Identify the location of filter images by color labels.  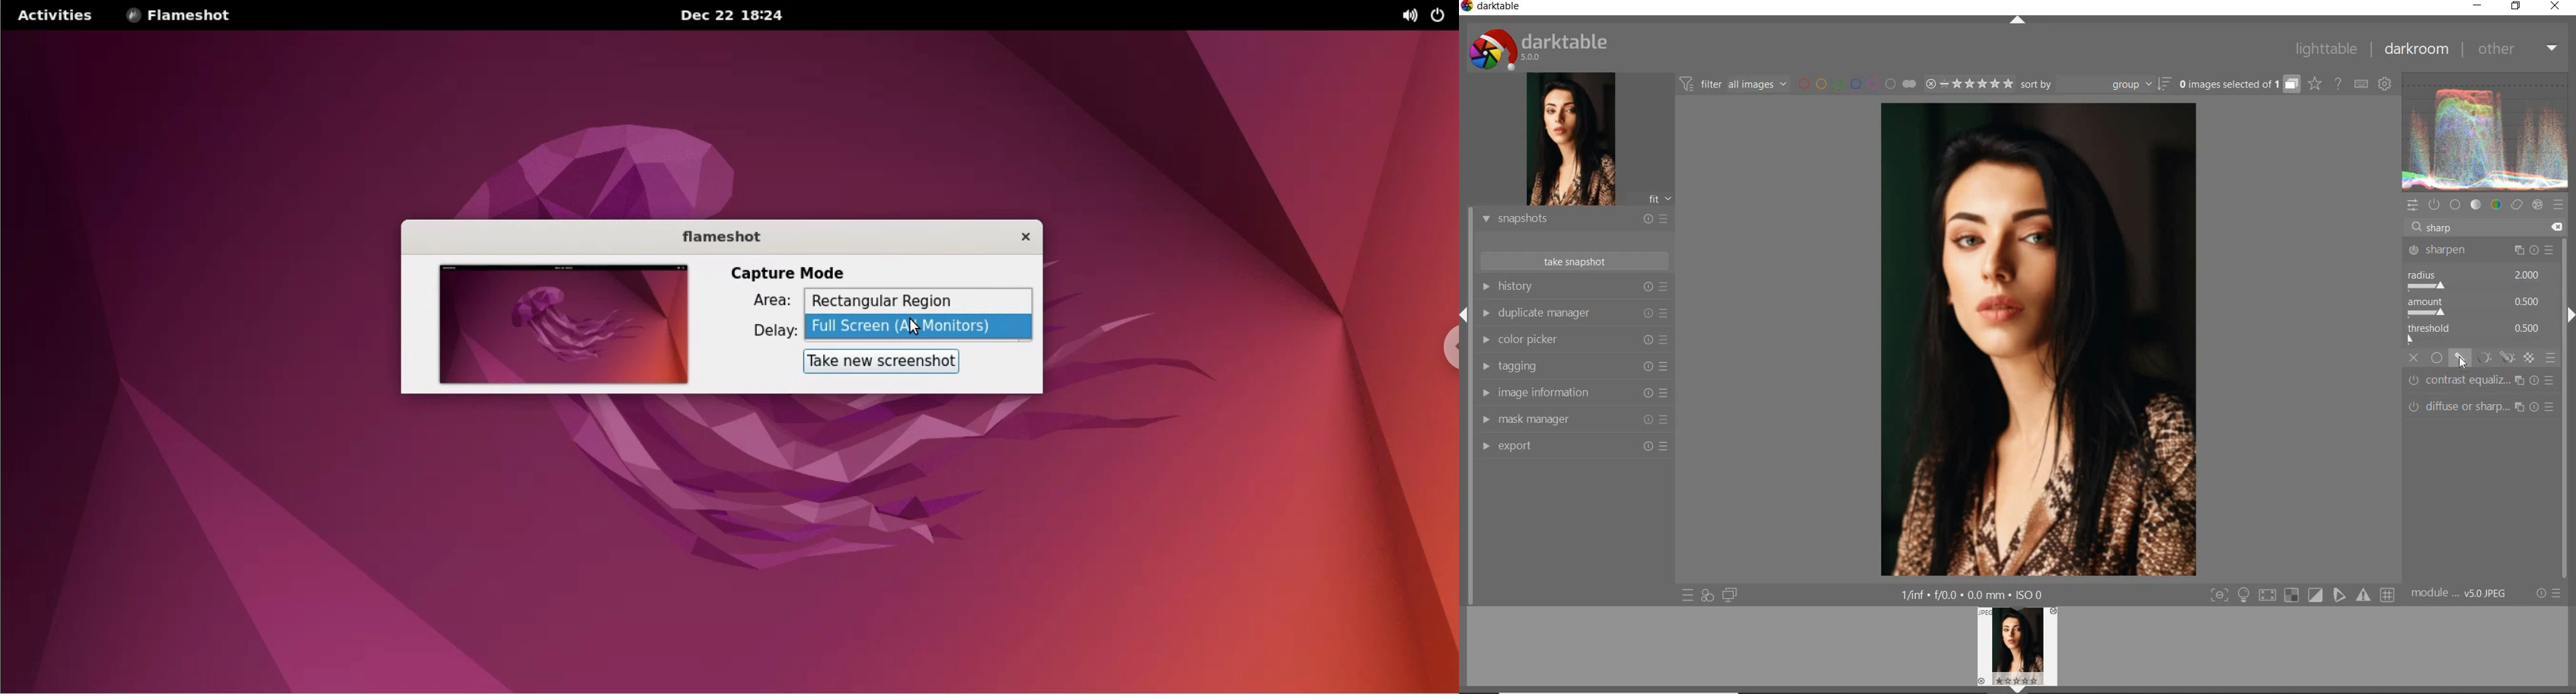
(1845, 84).